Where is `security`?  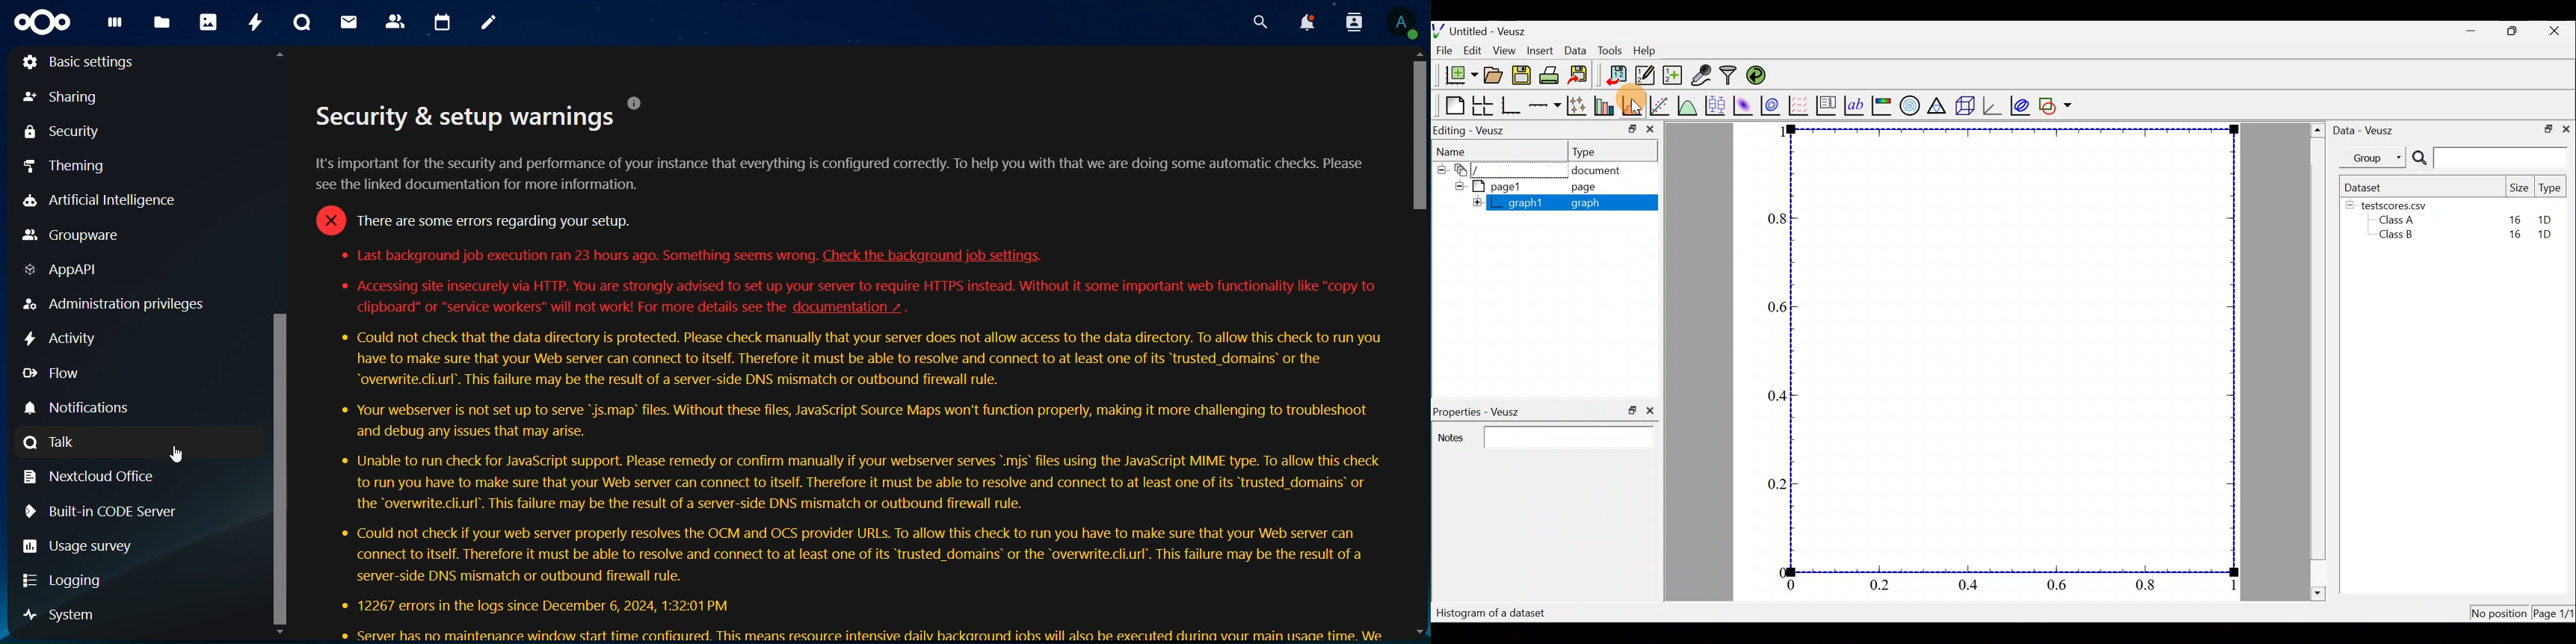
security is located at coordinates (63, 134).